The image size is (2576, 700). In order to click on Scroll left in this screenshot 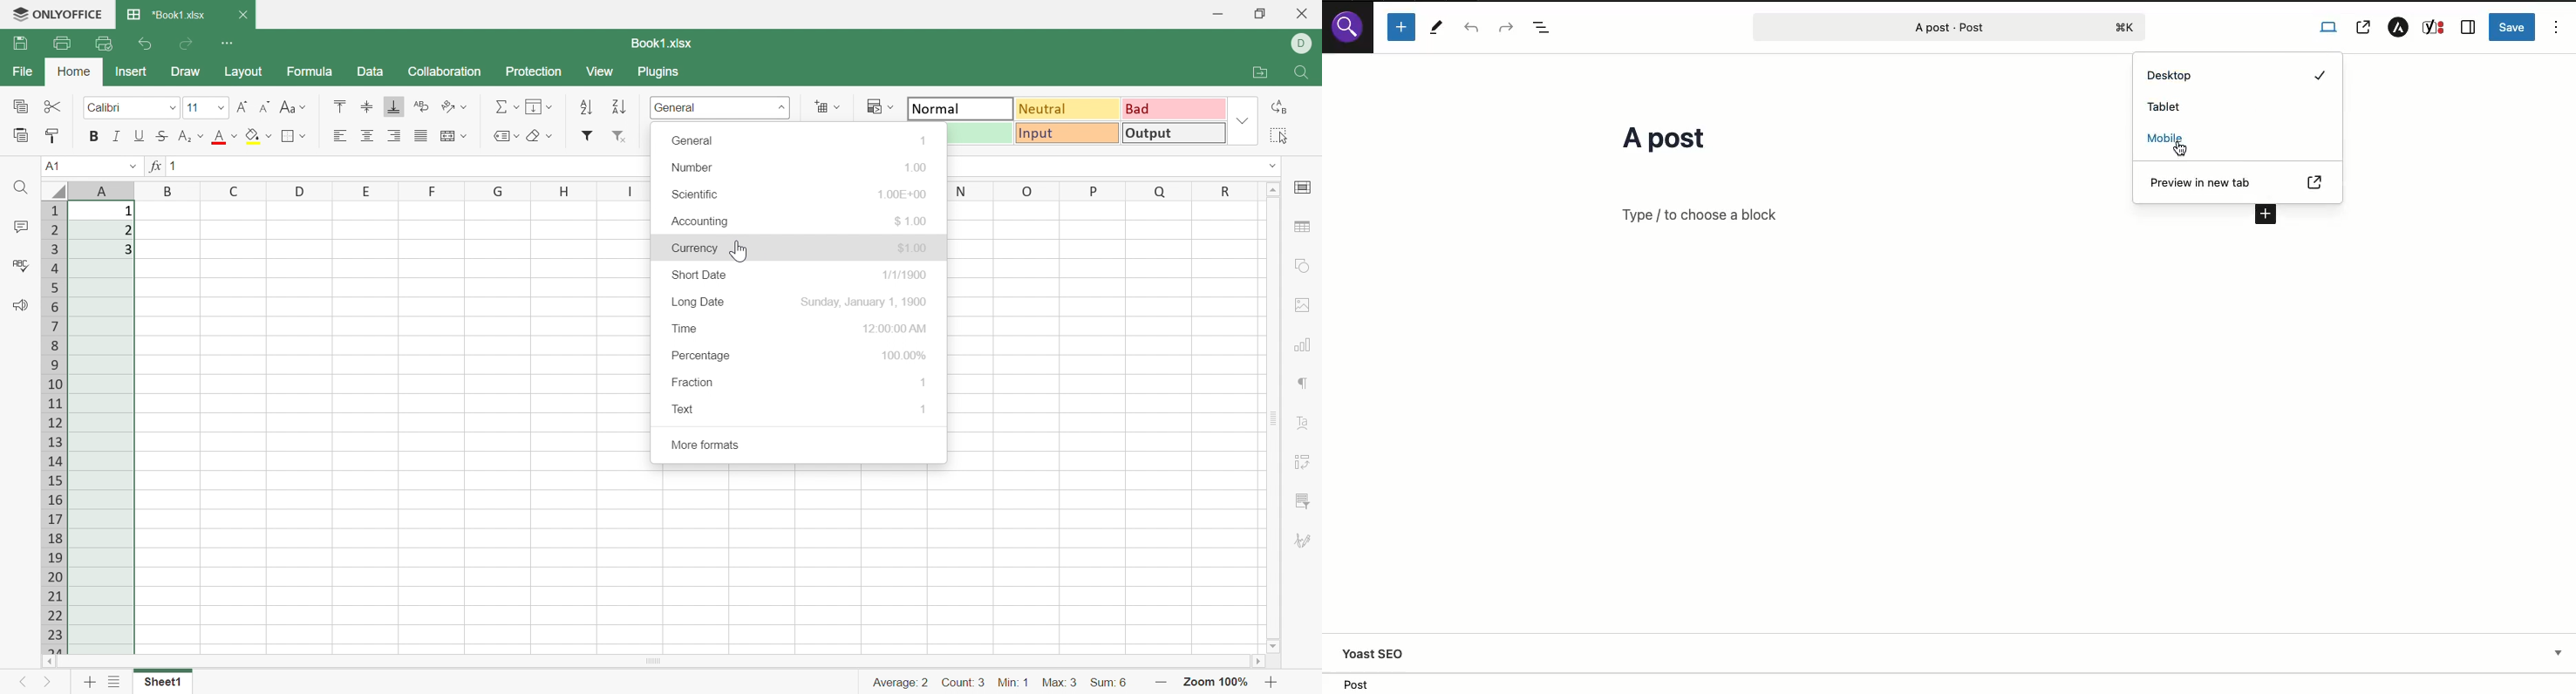, I will do `click(49, 662)`.